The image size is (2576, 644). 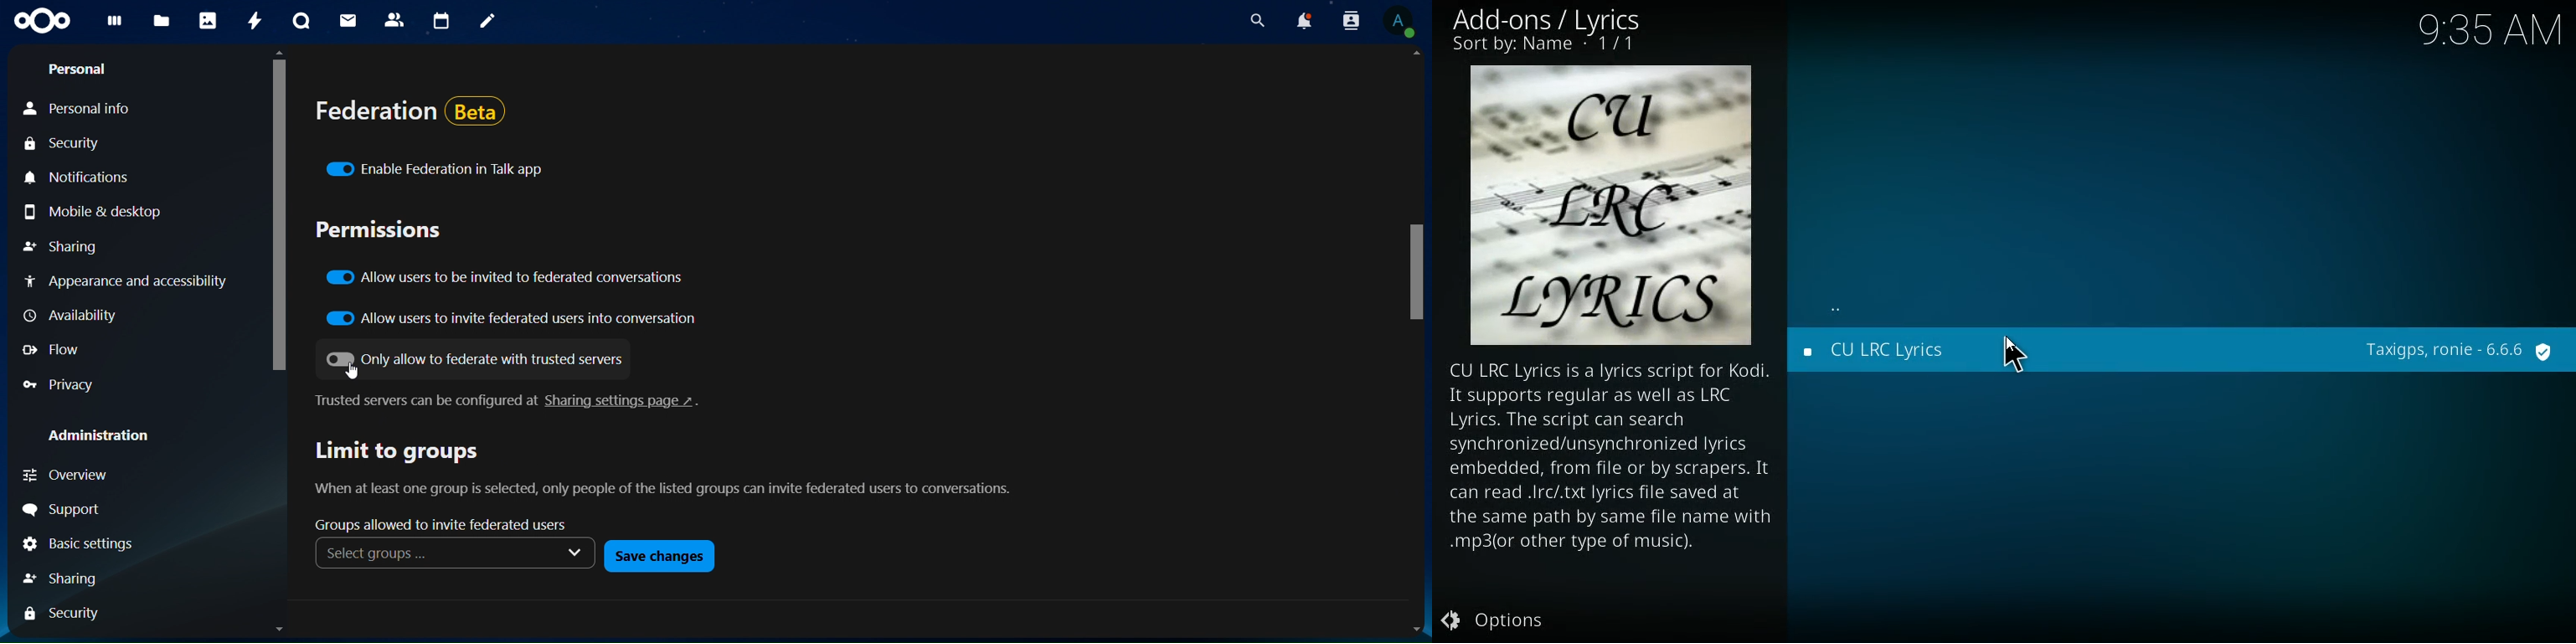 I want to click on mail, so click(x=348, y=20).